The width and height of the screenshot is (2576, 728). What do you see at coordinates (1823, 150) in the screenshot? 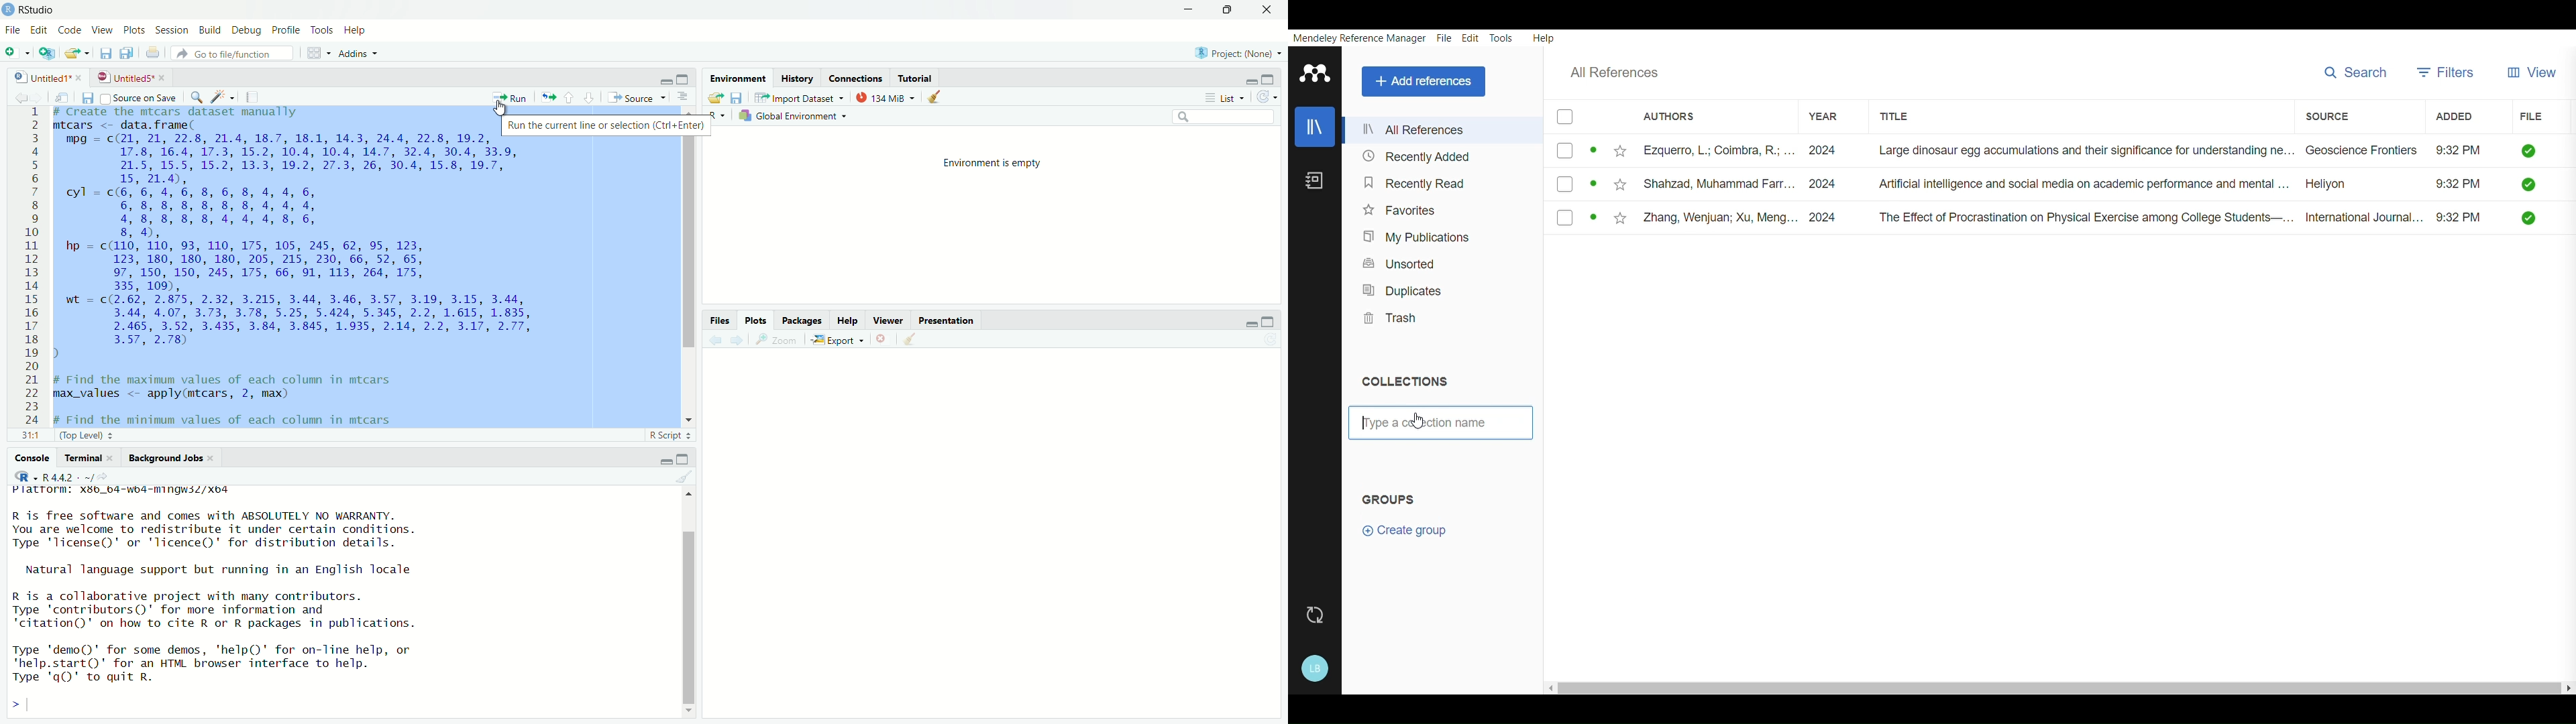
I see `. 2024` at bounding box center [1823, 150].